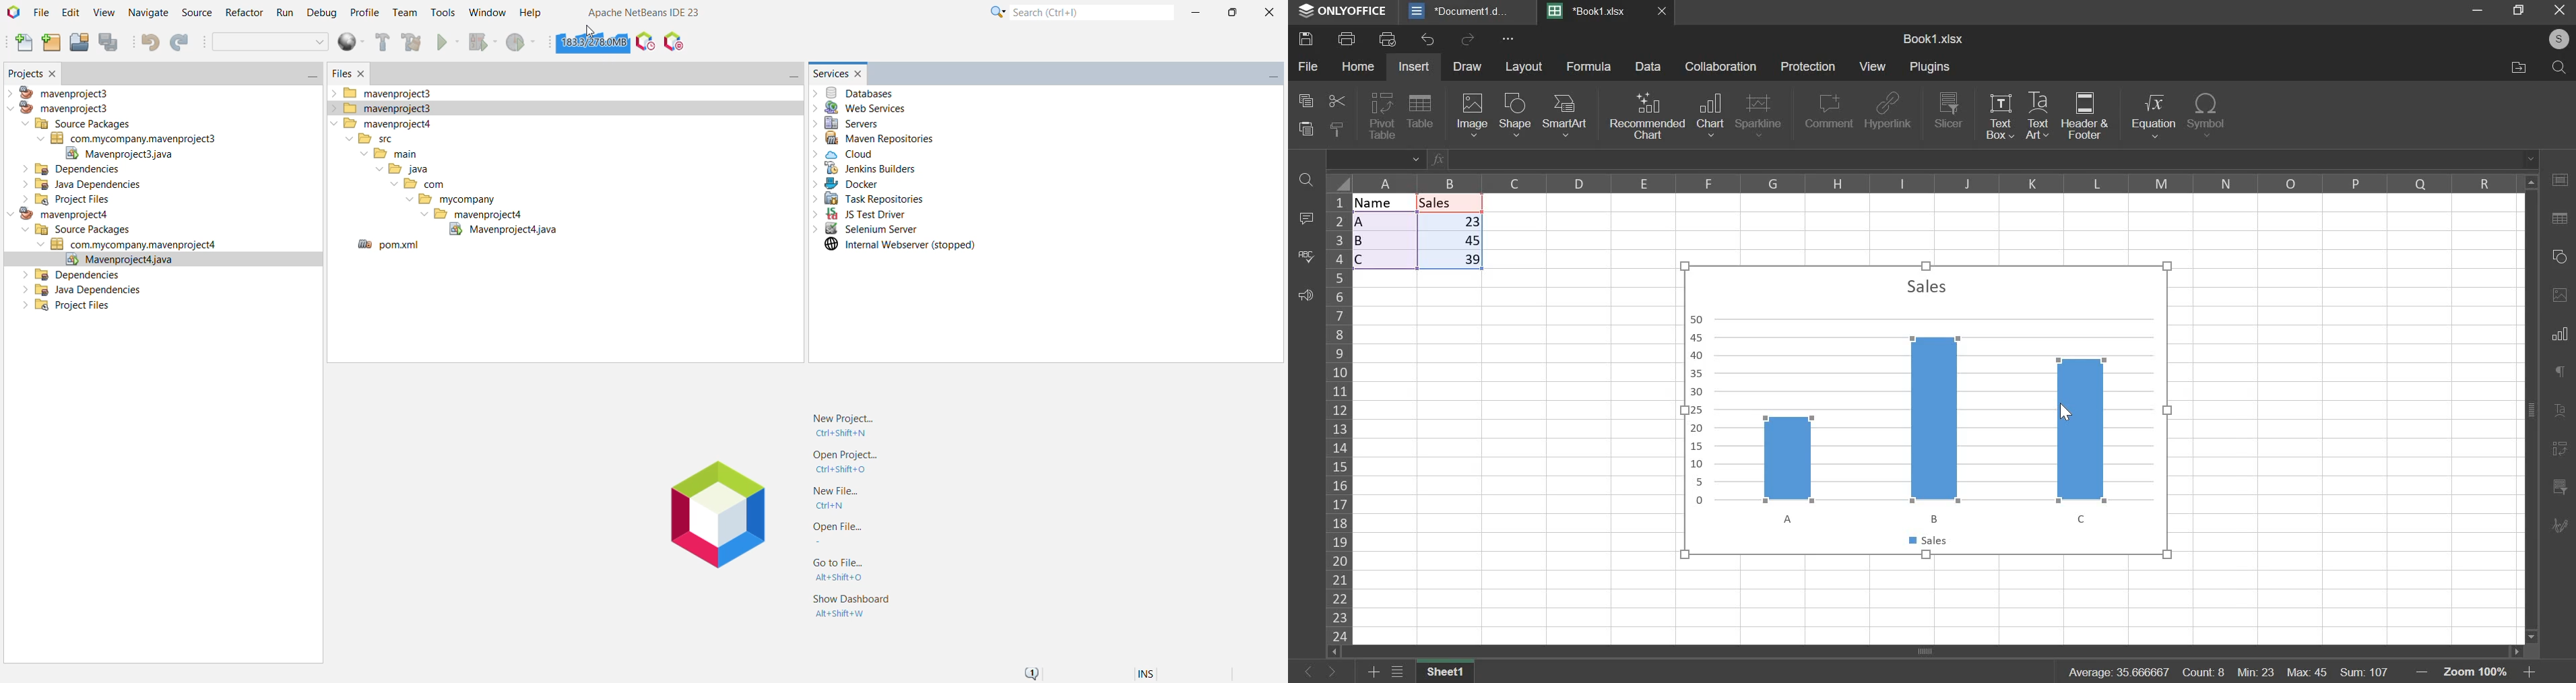 The image size is (2576, 700). What do you see at coordinates (2254, 672) in the screenshot?
I see `min` at bounding box center [2254, 672].